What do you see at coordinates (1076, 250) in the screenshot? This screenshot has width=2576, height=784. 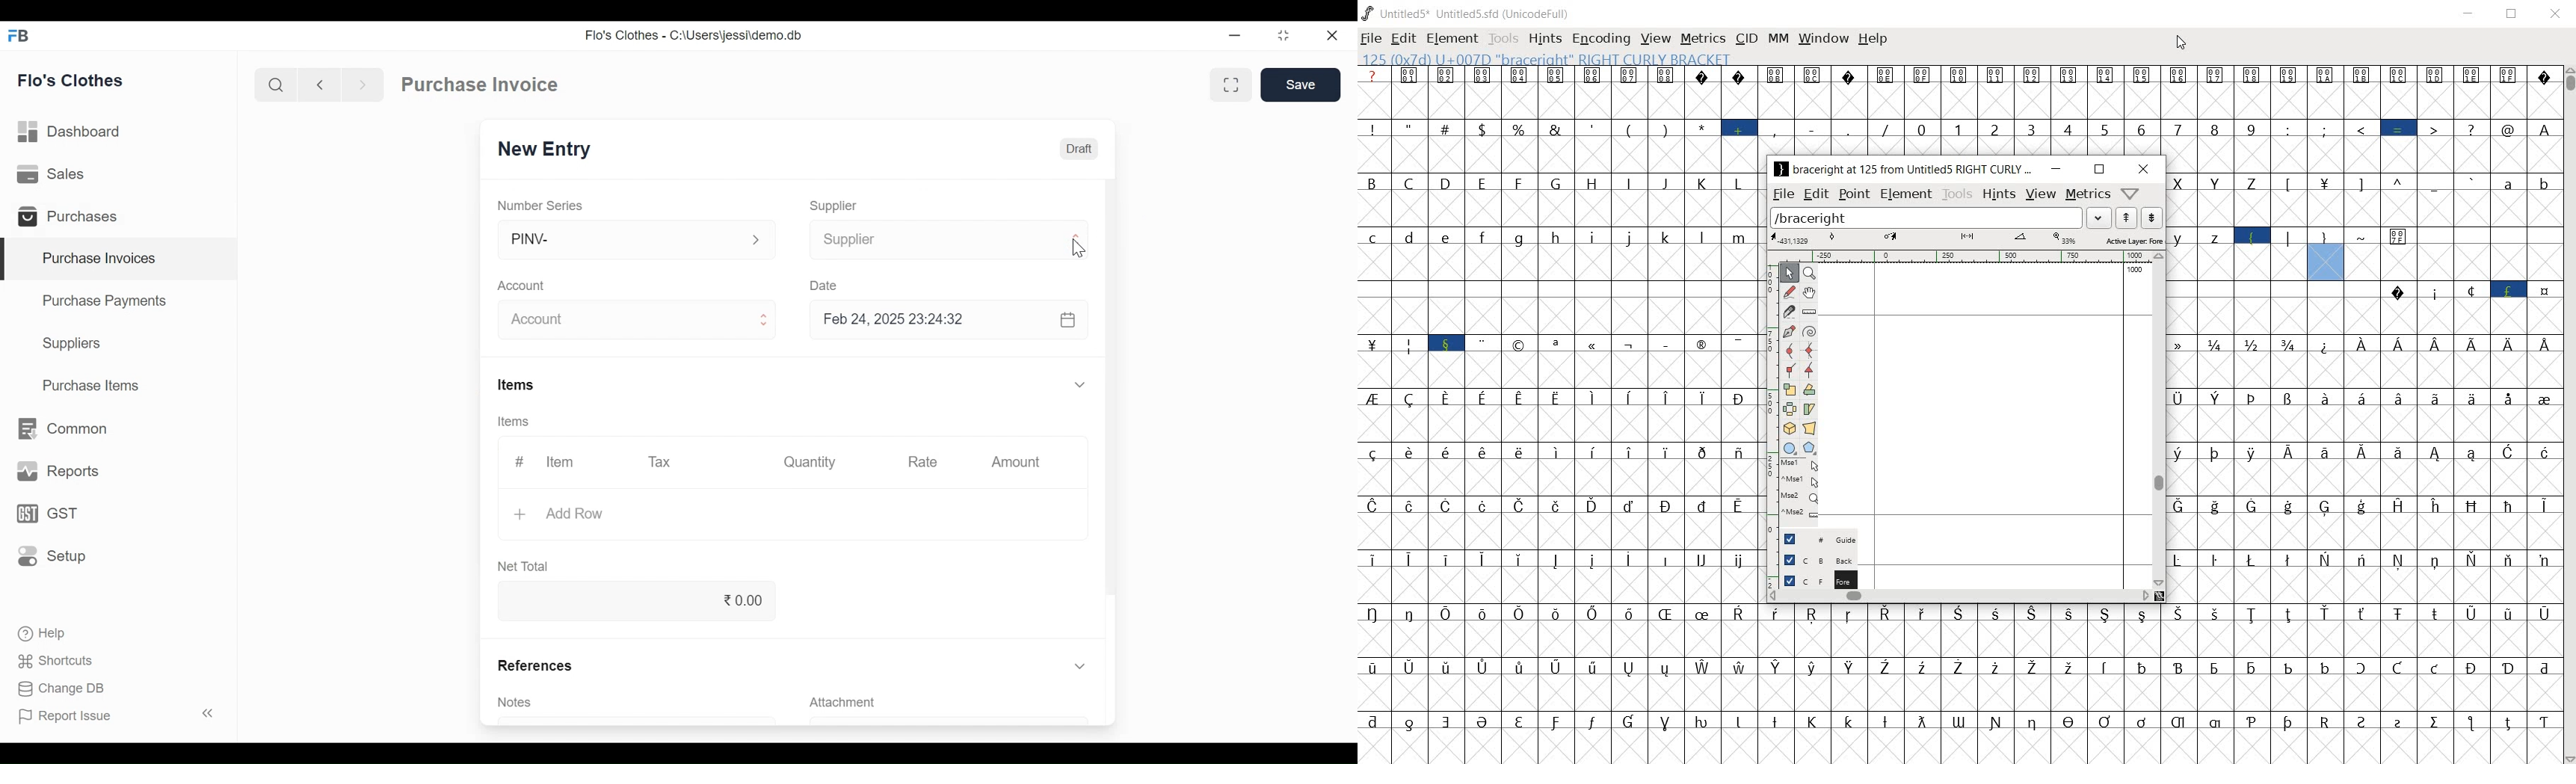 I see `Cursor` at bounding box center [1076, 250].